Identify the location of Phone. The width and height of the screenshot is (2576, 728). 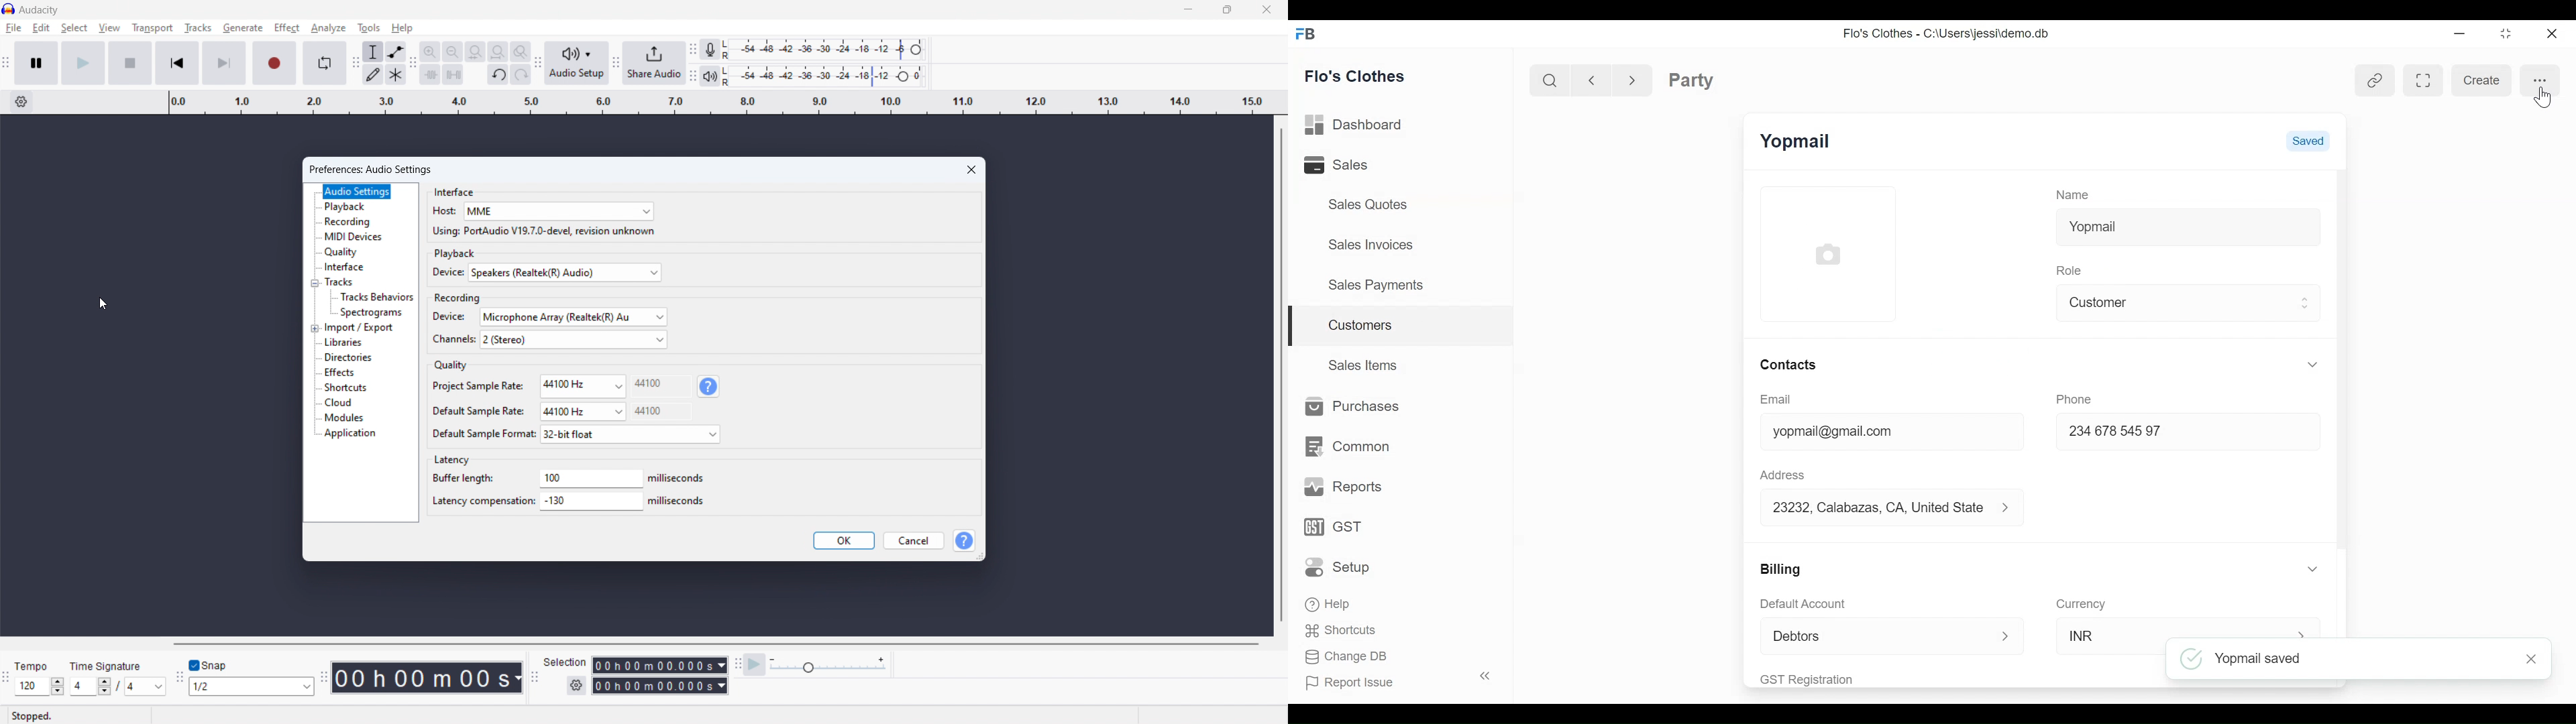
(2074, 398).